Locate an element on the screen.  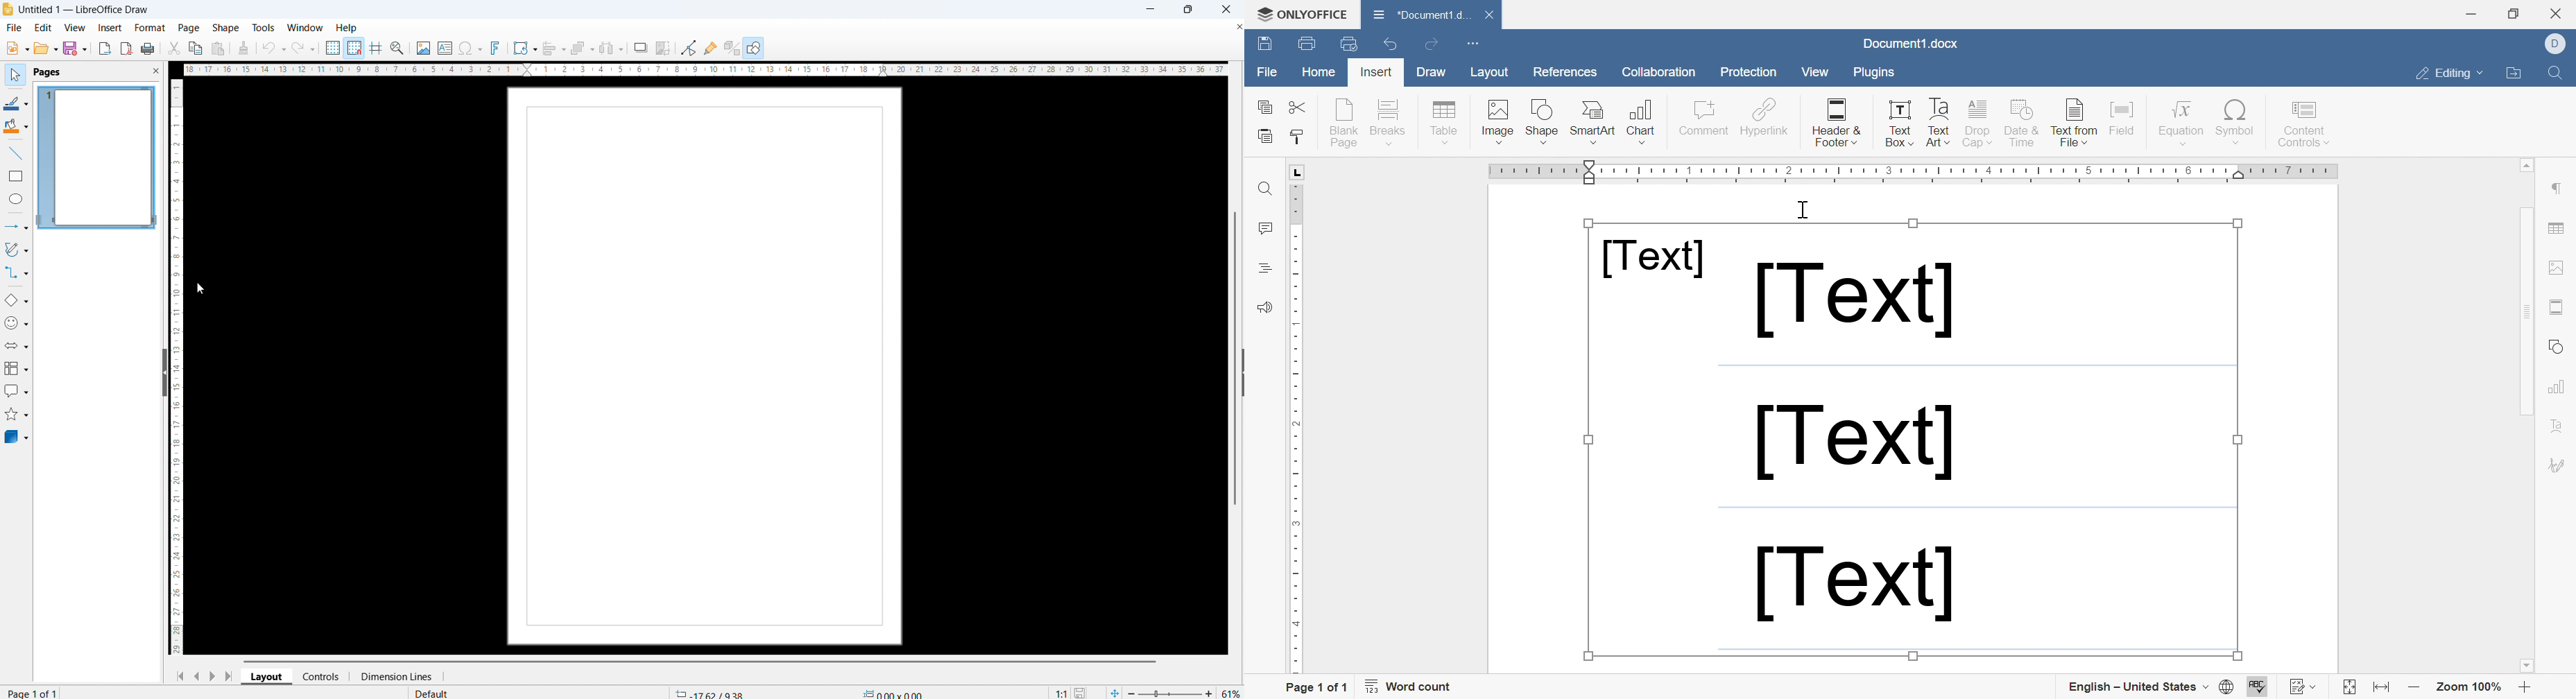
redo  is located at coordinates (304, 47).